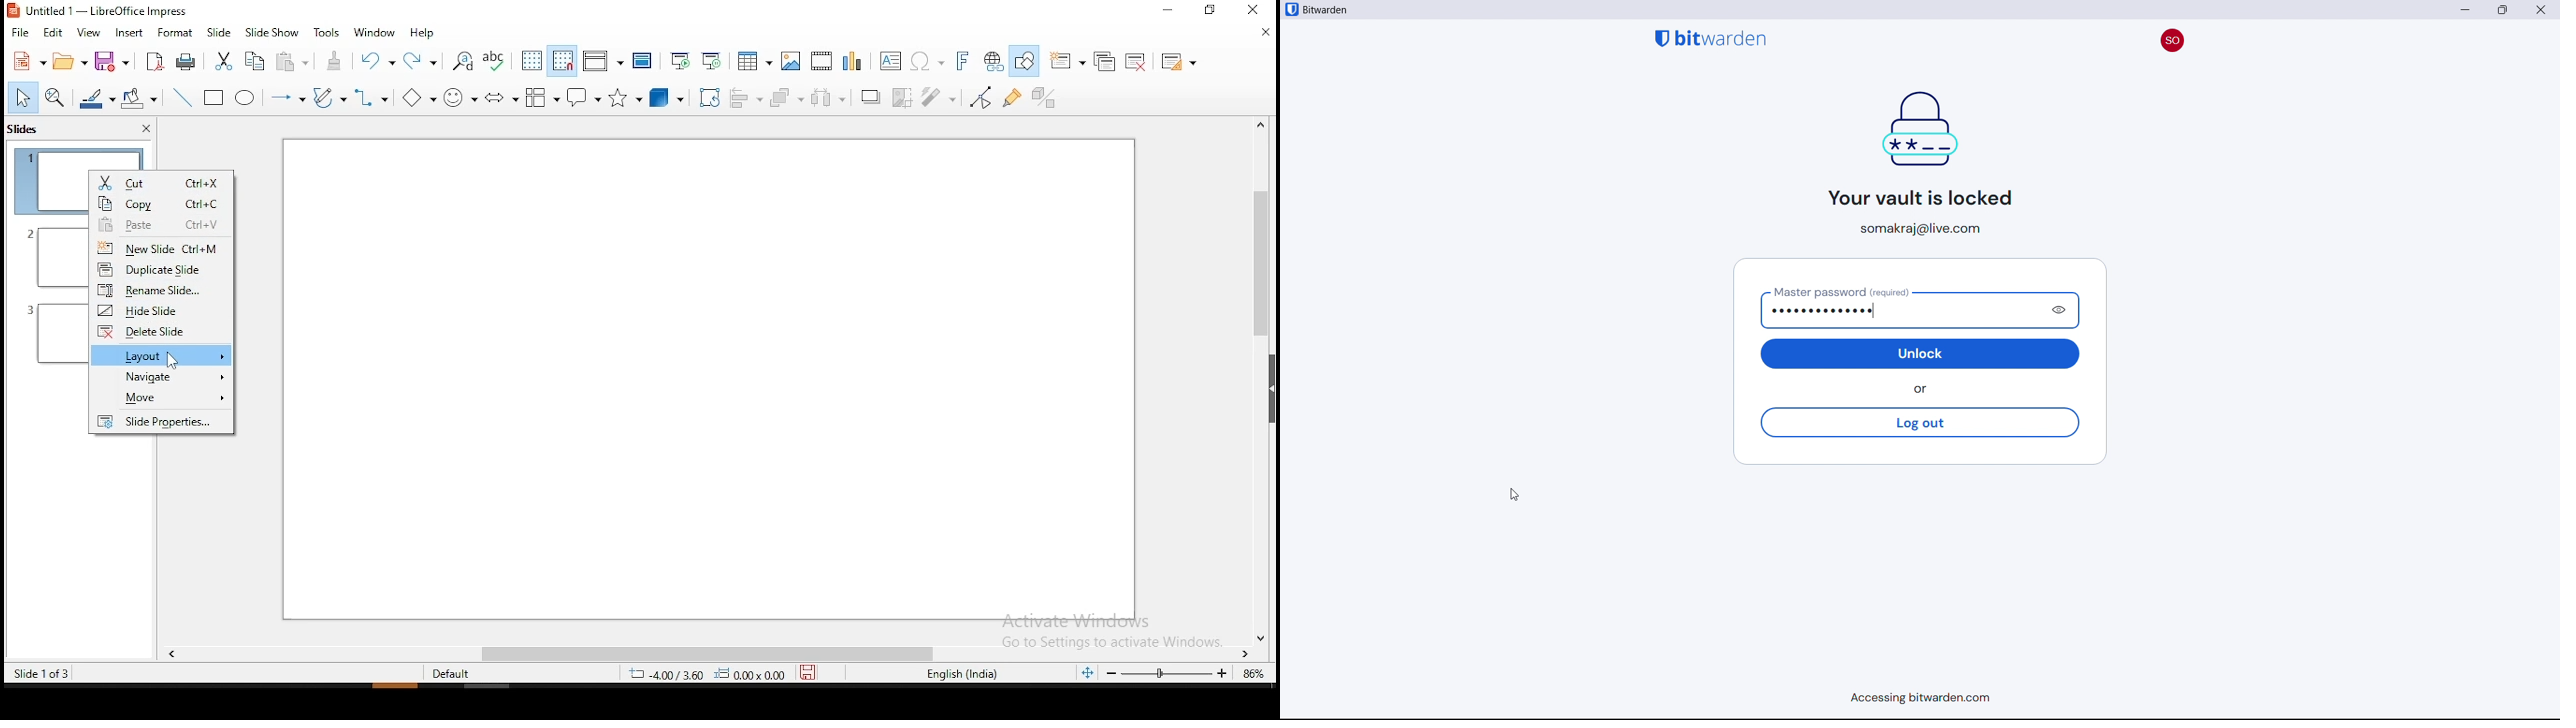 The image size is (2576, 728). What do you see at coordinates (1024, 61) in the screenshot?
I see `show draw functions` at bounding box center [1024, 61].